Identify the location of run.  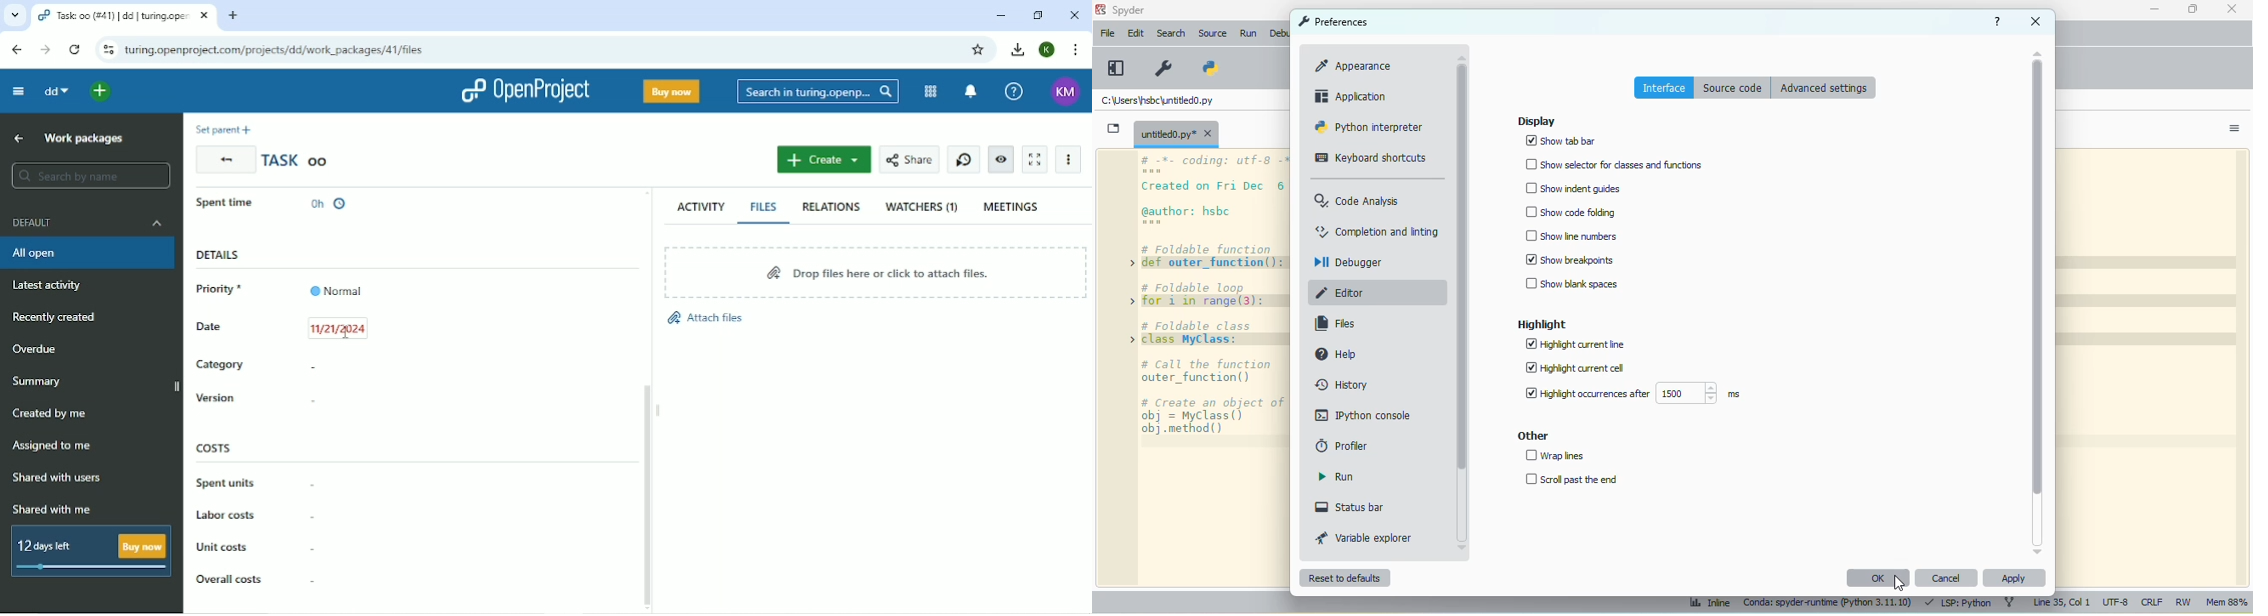
(1248, 34).